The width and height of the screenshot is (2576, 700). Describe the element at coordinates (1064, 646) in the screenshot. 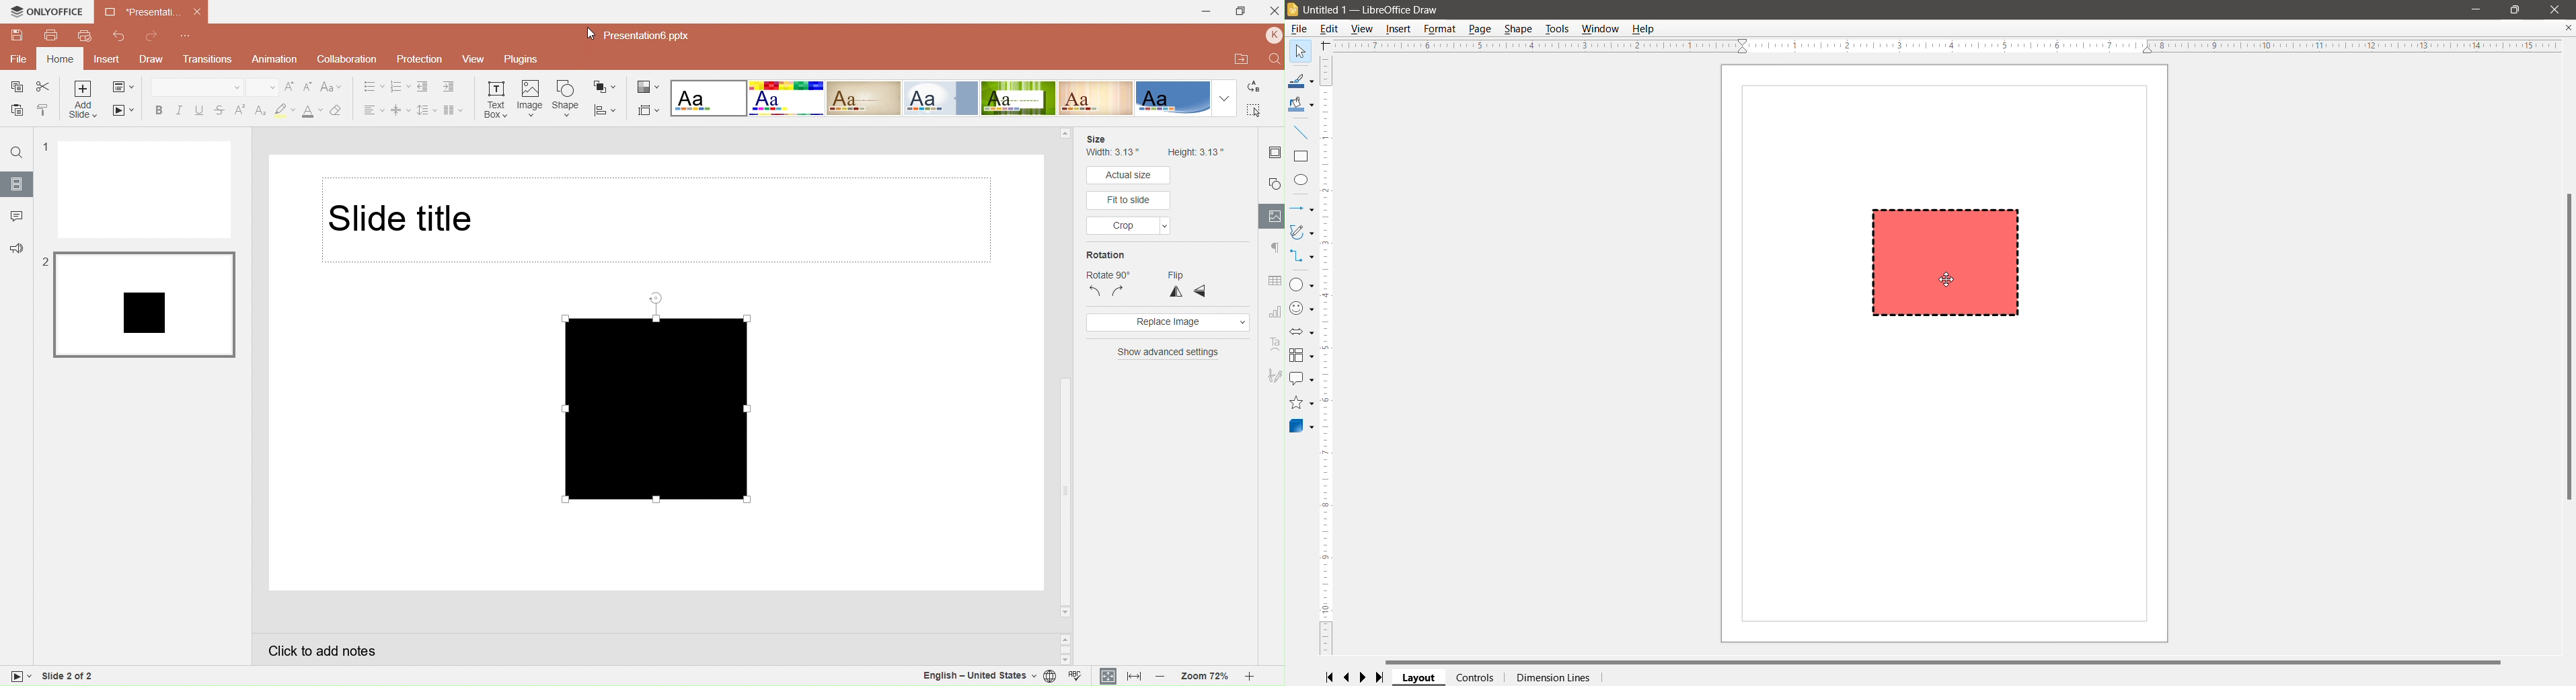

I see `Scroll buttons` at that location.